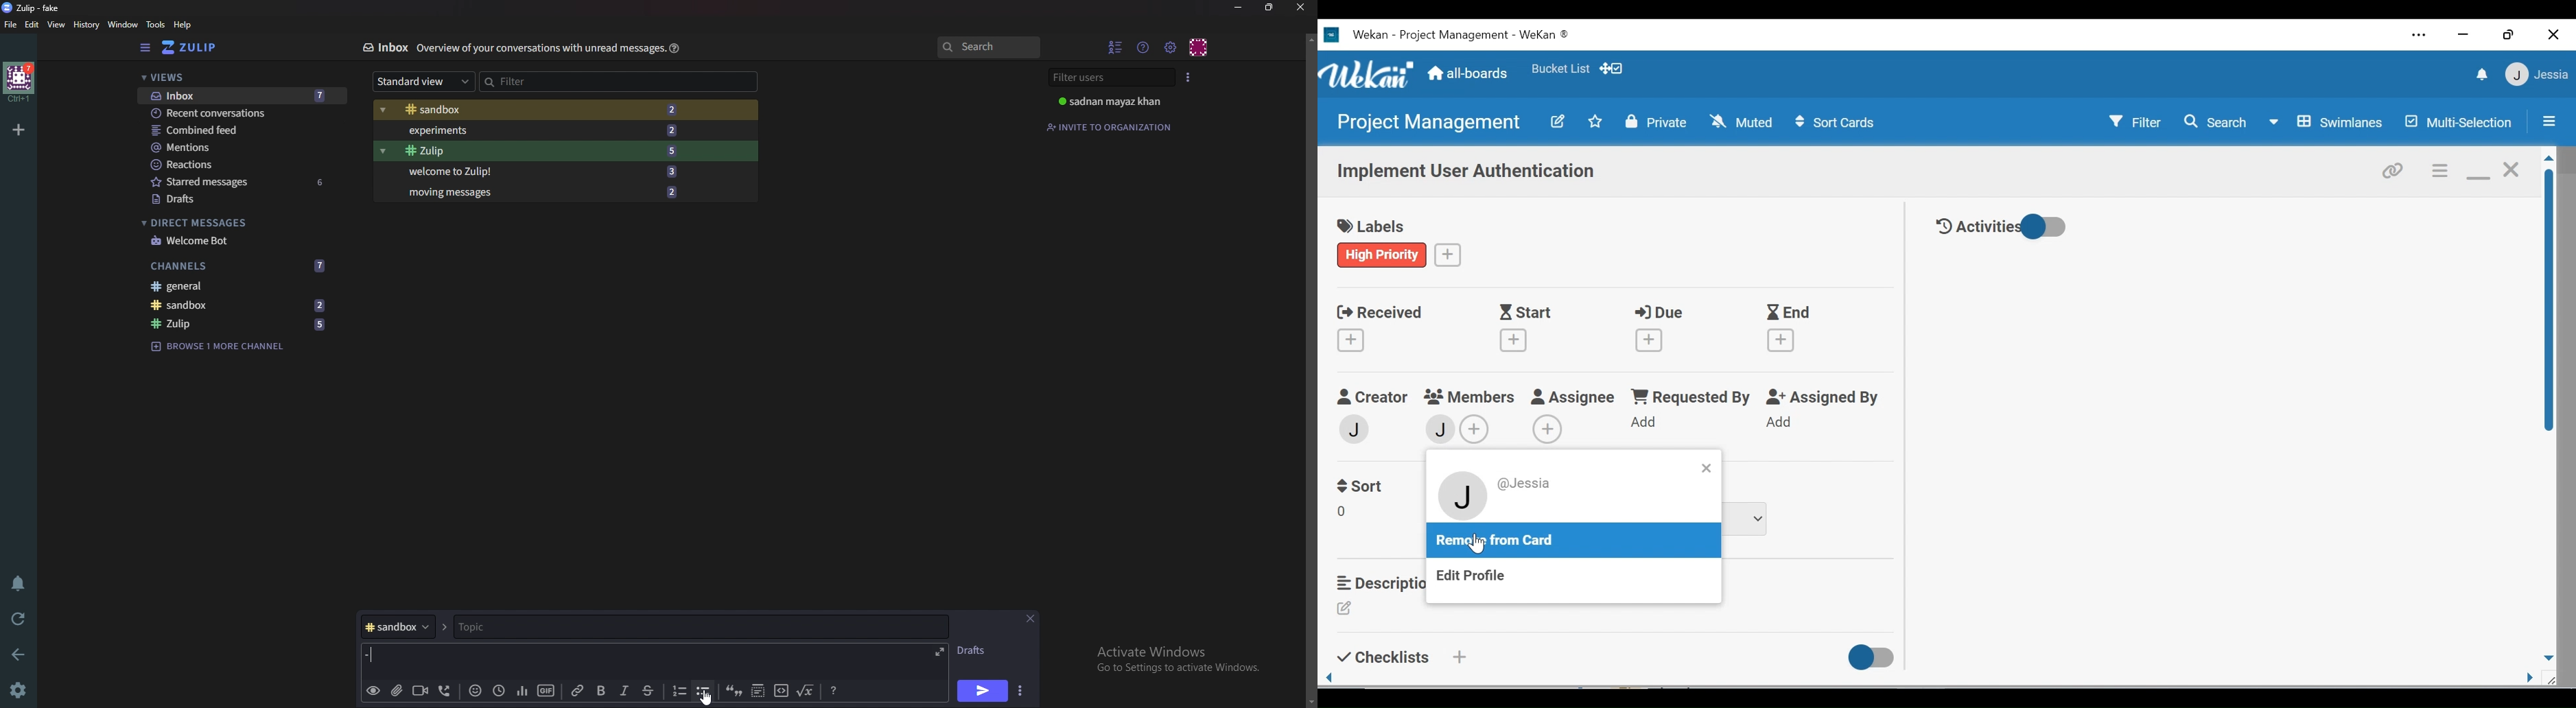  I want to click on poll, so click(522, 689).